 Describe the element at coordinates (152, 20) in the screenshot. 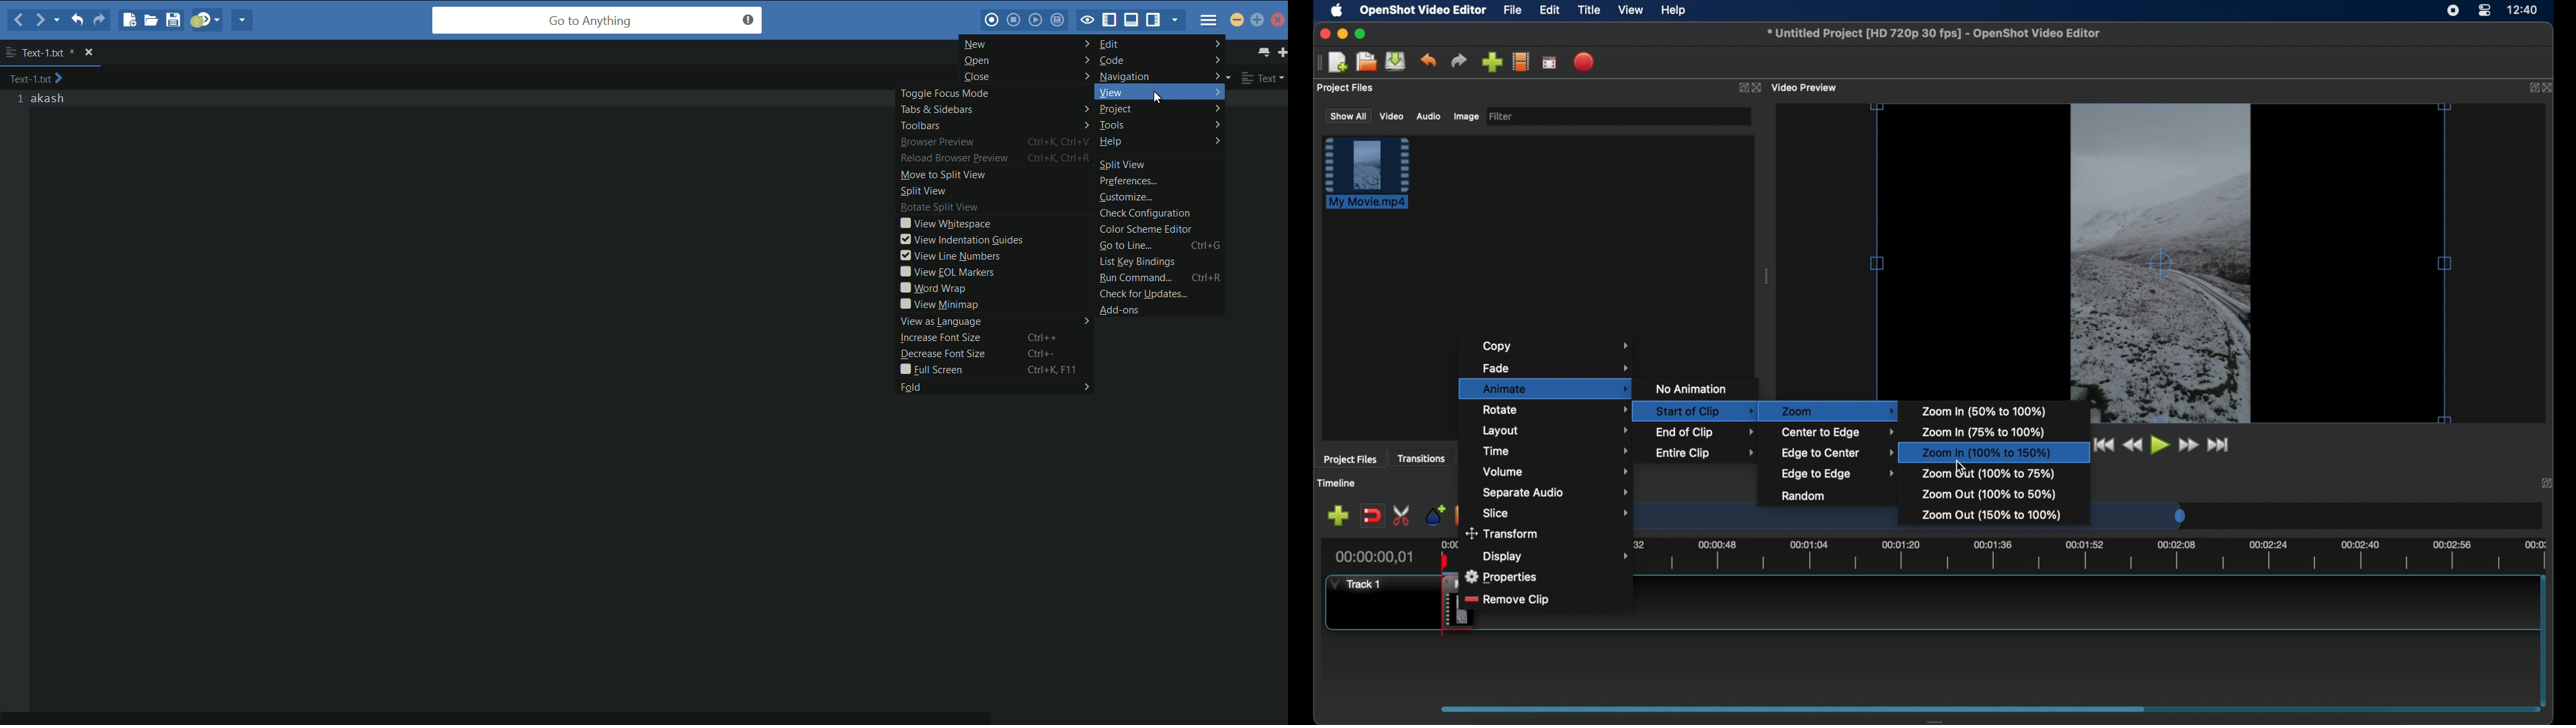

I see `open a file` at that location.